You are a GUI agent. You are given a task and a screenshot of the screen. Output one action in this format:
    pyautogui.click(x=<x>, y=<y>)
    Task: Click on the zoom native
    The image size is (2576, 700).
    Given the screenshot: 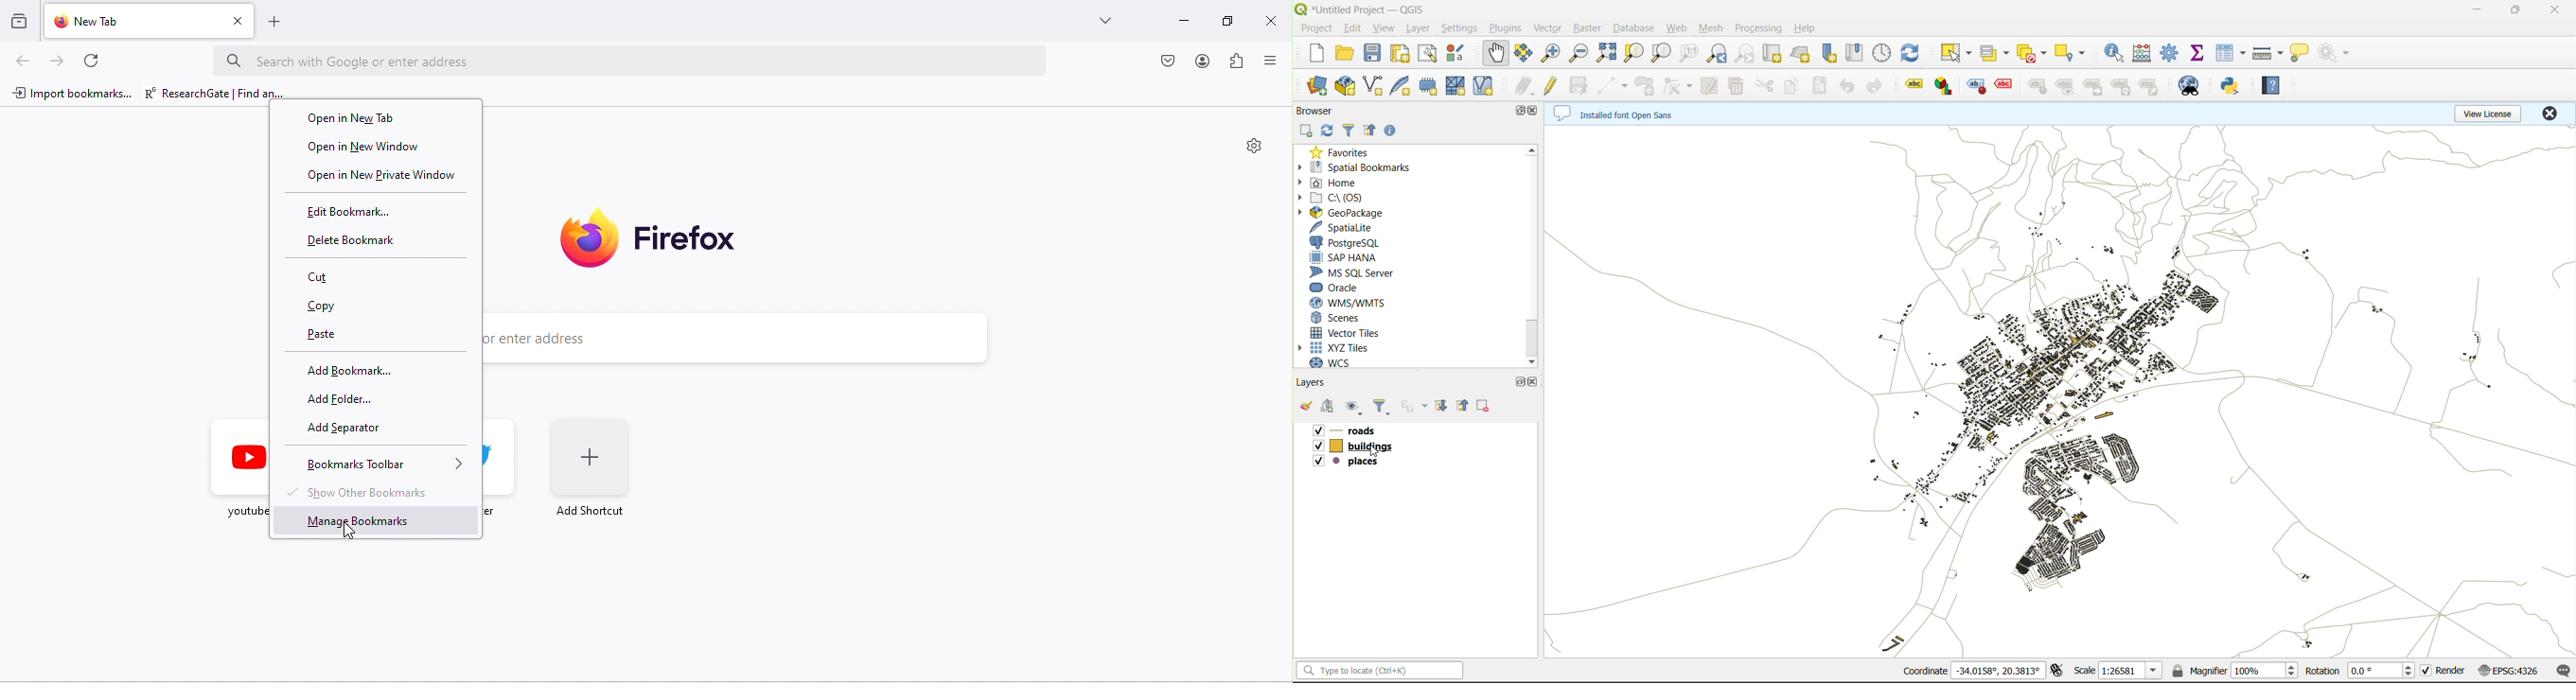 What is the action you would take?
    pyautogui.click(x=1690, y=53)
    